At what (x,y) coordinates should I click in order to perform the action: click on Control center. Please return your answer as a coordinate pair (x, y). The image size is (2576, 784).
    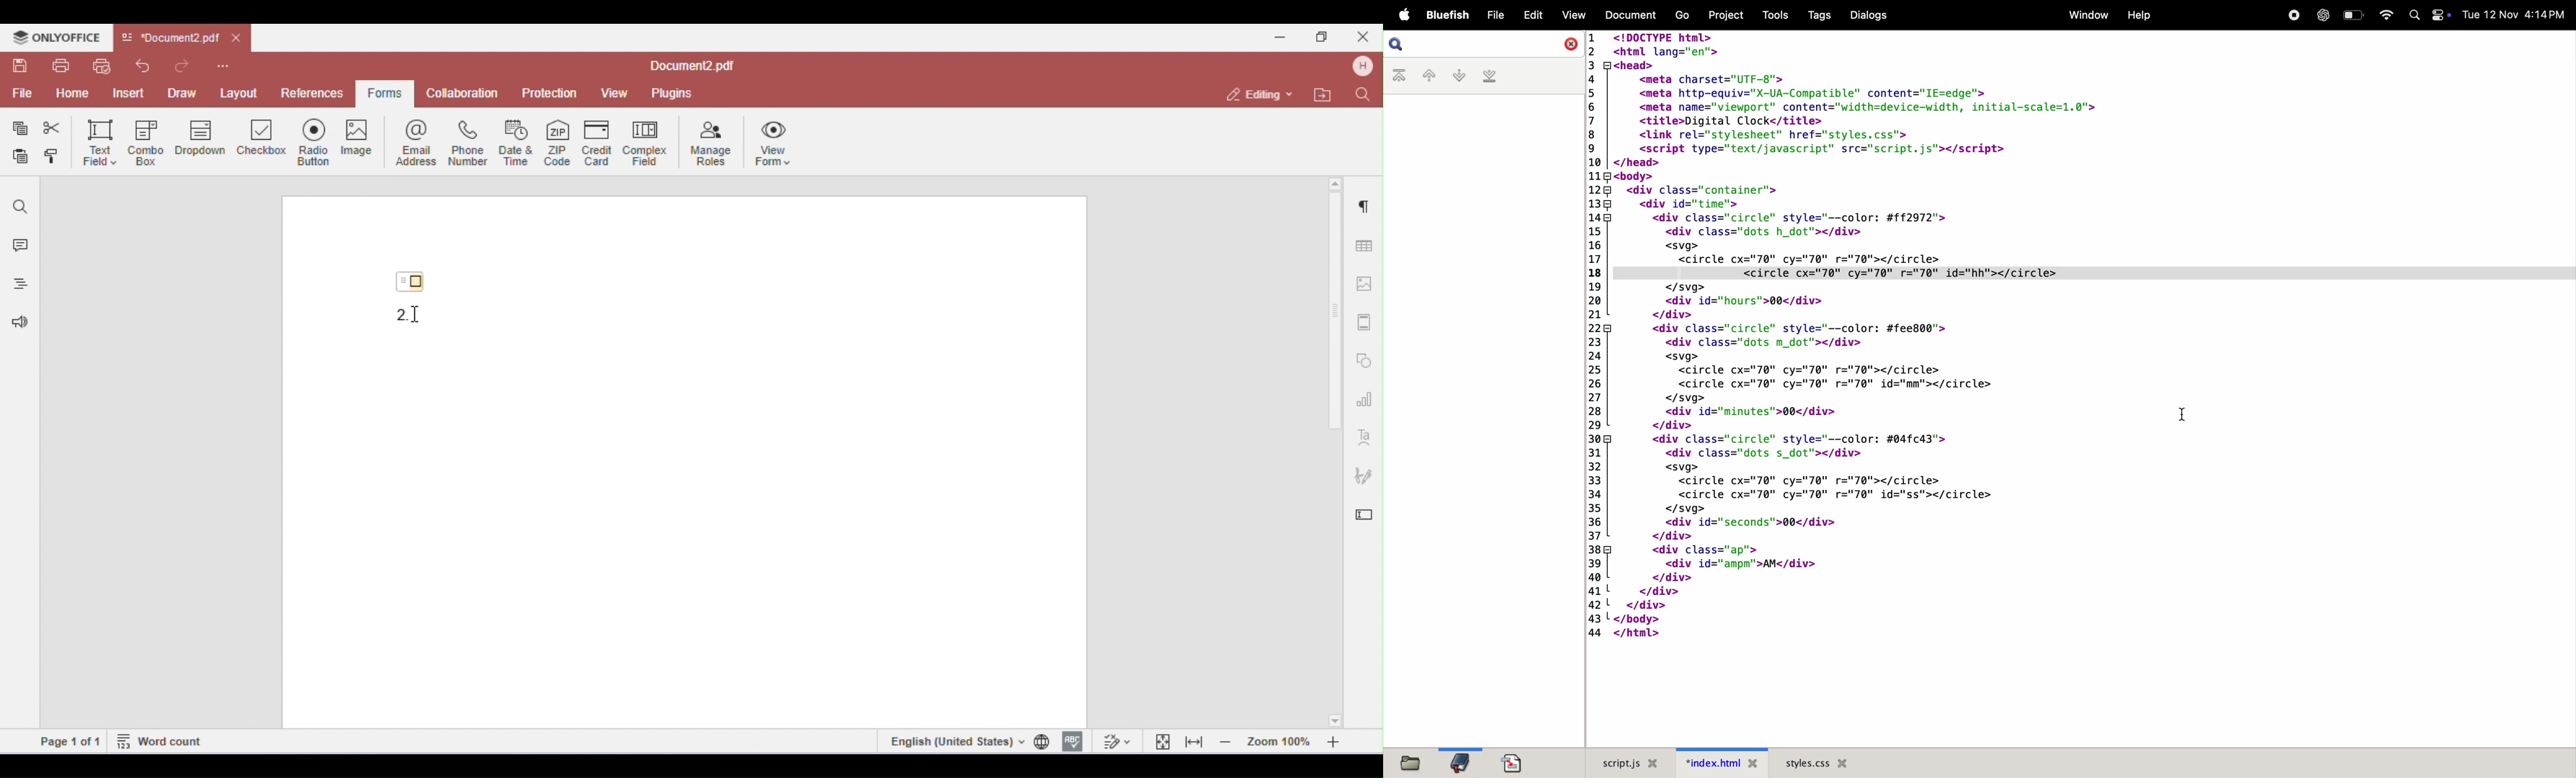
    Looking at the image, I should click on (2442, 17).